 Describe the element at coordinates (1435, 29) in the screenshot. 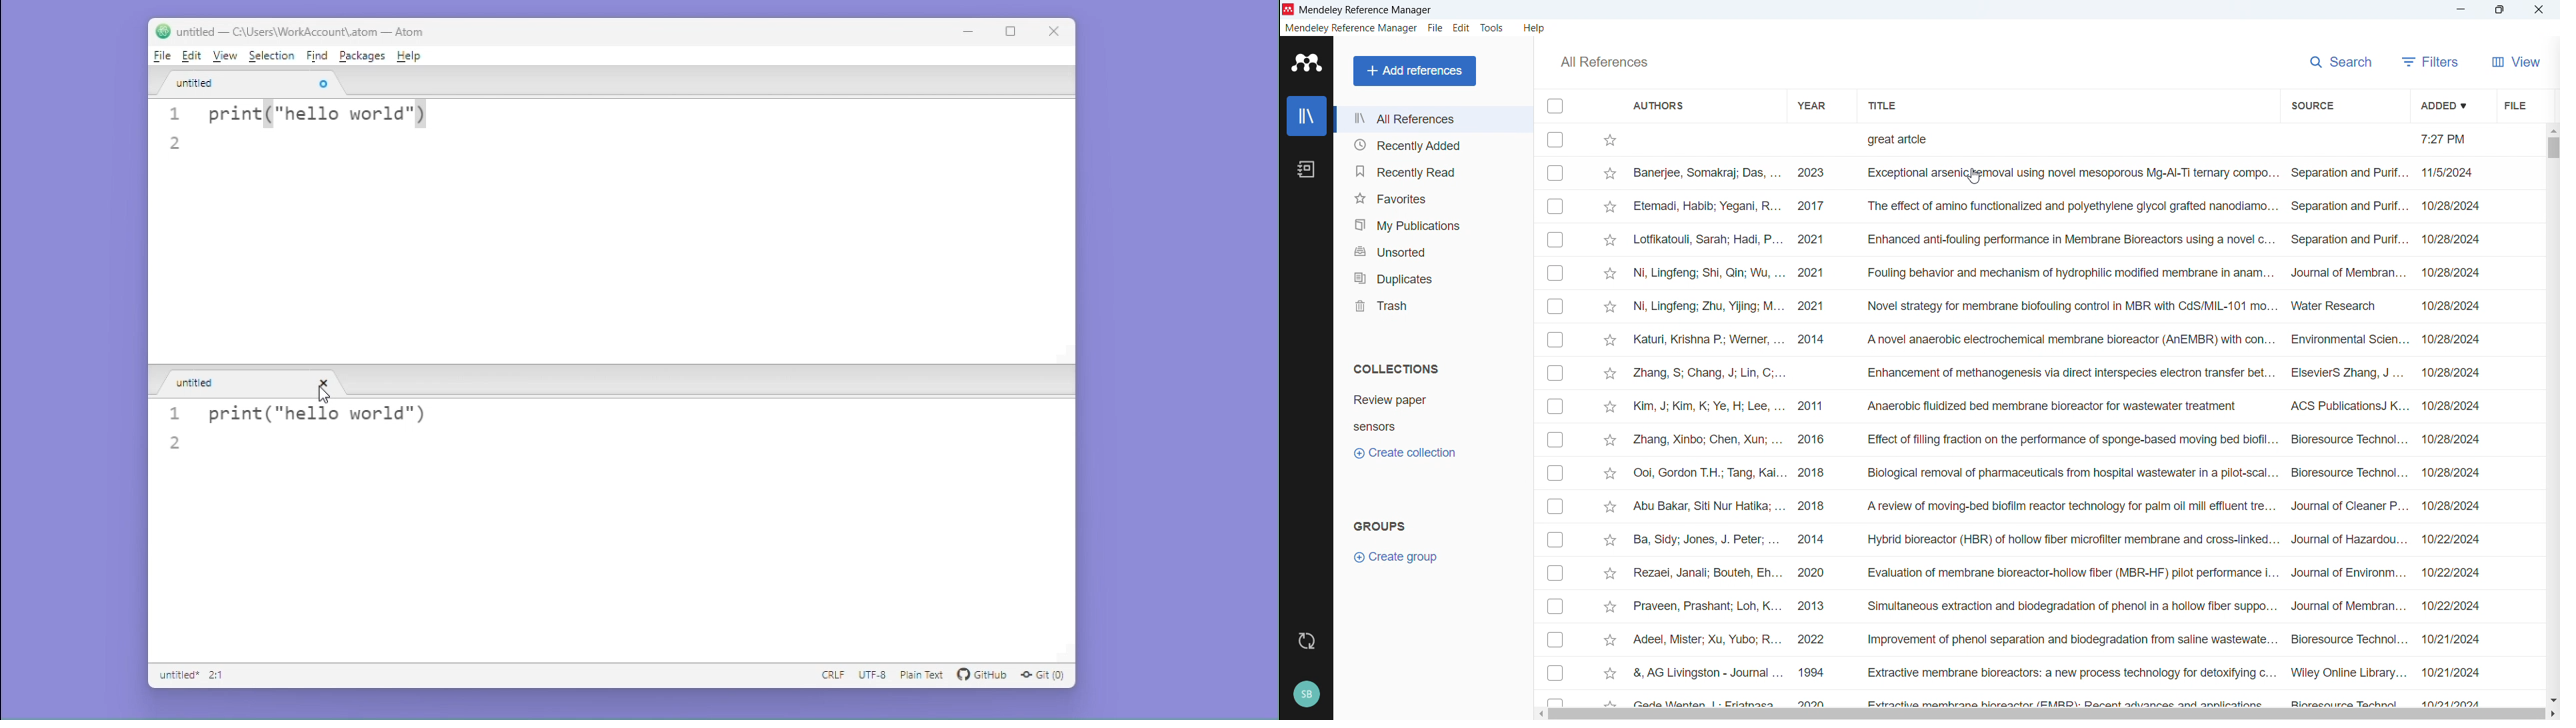

I see `file` at that location.